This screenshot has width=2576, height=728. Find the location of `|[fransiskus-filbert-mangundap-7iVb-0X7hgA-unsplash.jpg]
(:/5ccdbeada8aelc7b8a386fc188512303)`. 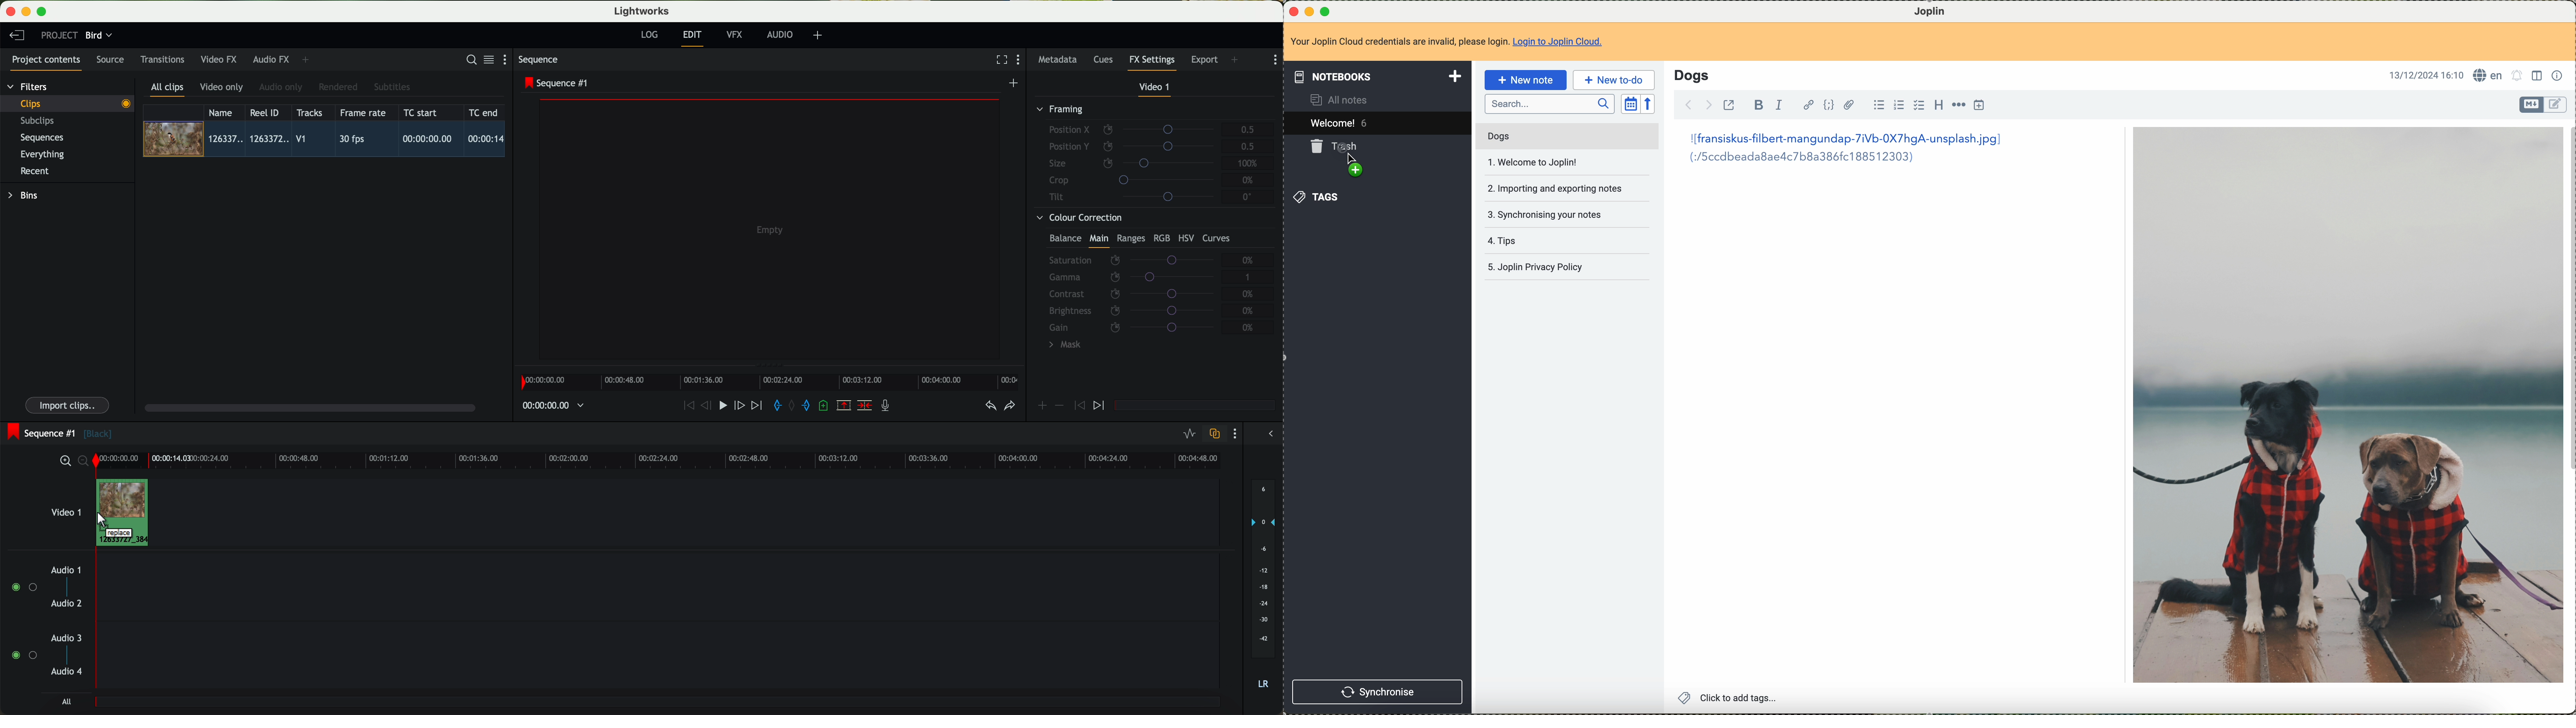

|[fransiskus-filbert-mangundap-7iVb-0X7hgA-unsplash.jpg]
(:/5ccdbeada8aelc7b8a386fc188512303) is located at coordinates (1851, 154).